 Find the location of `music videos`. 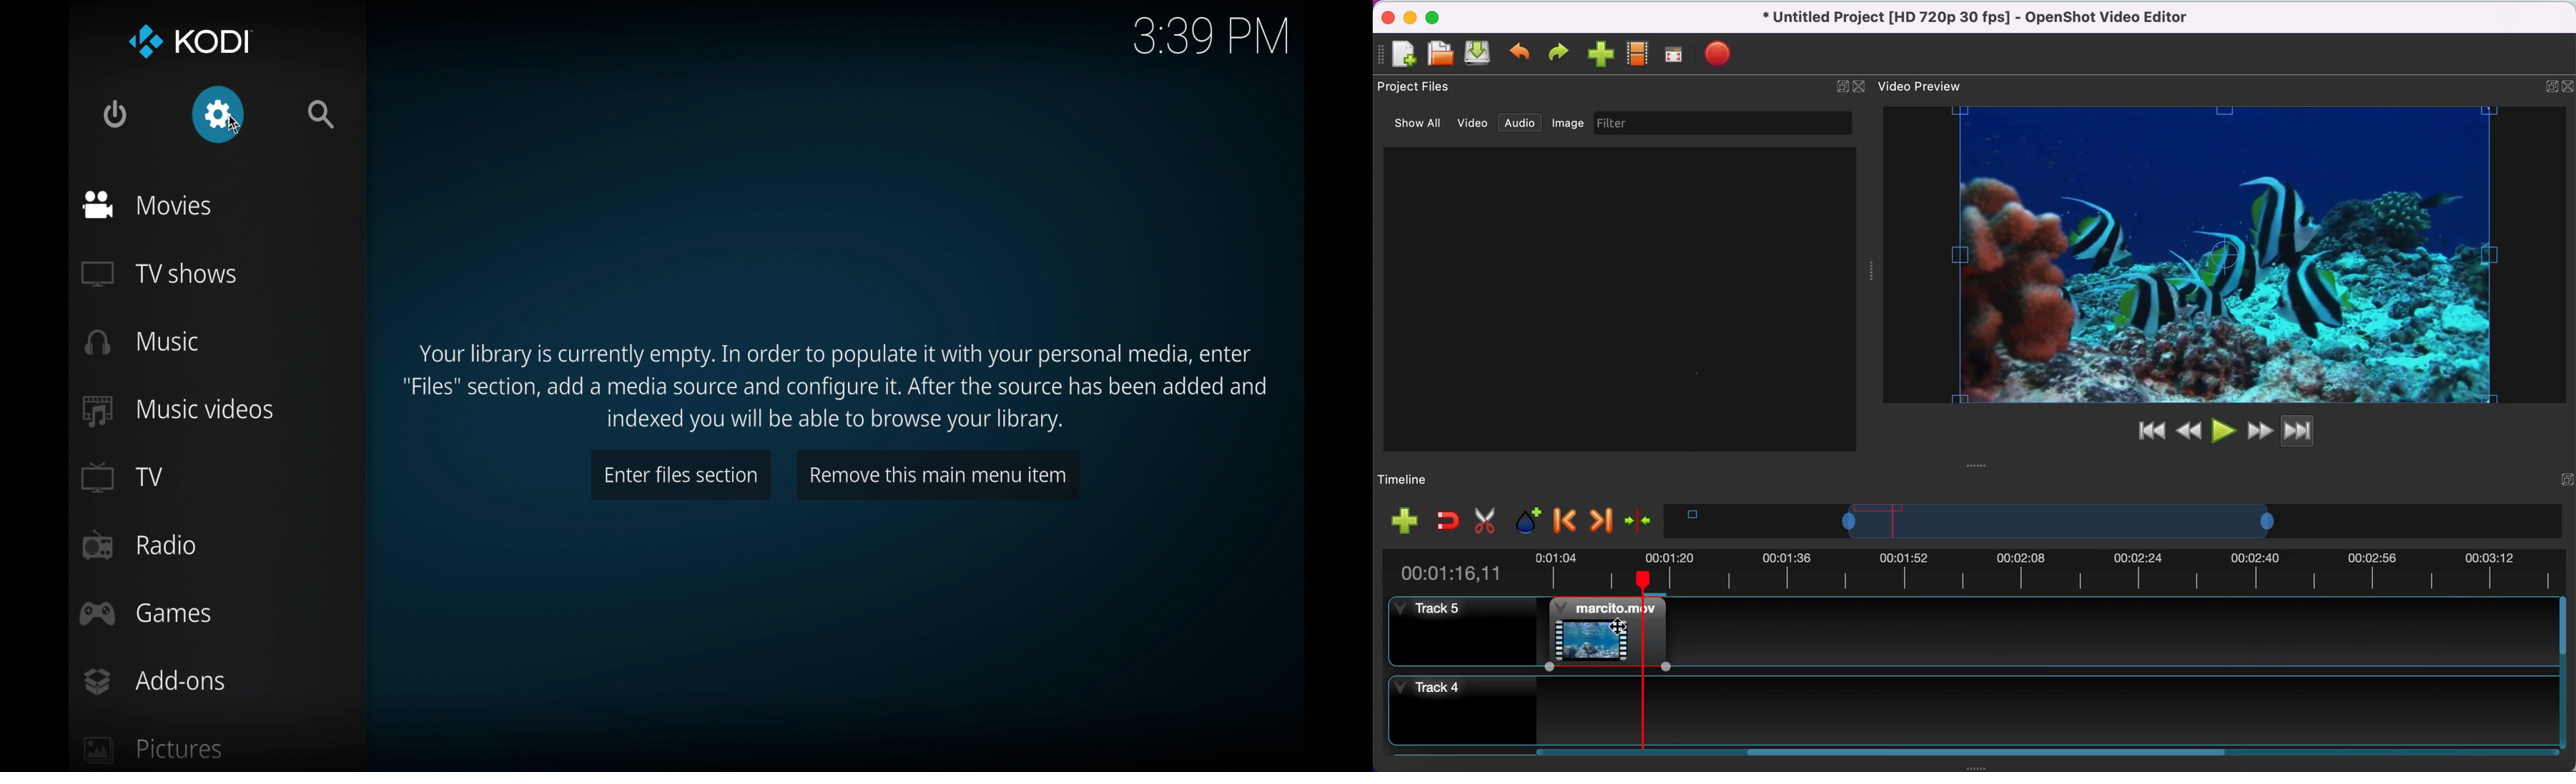

music videos is located at coordinates (177, 410).